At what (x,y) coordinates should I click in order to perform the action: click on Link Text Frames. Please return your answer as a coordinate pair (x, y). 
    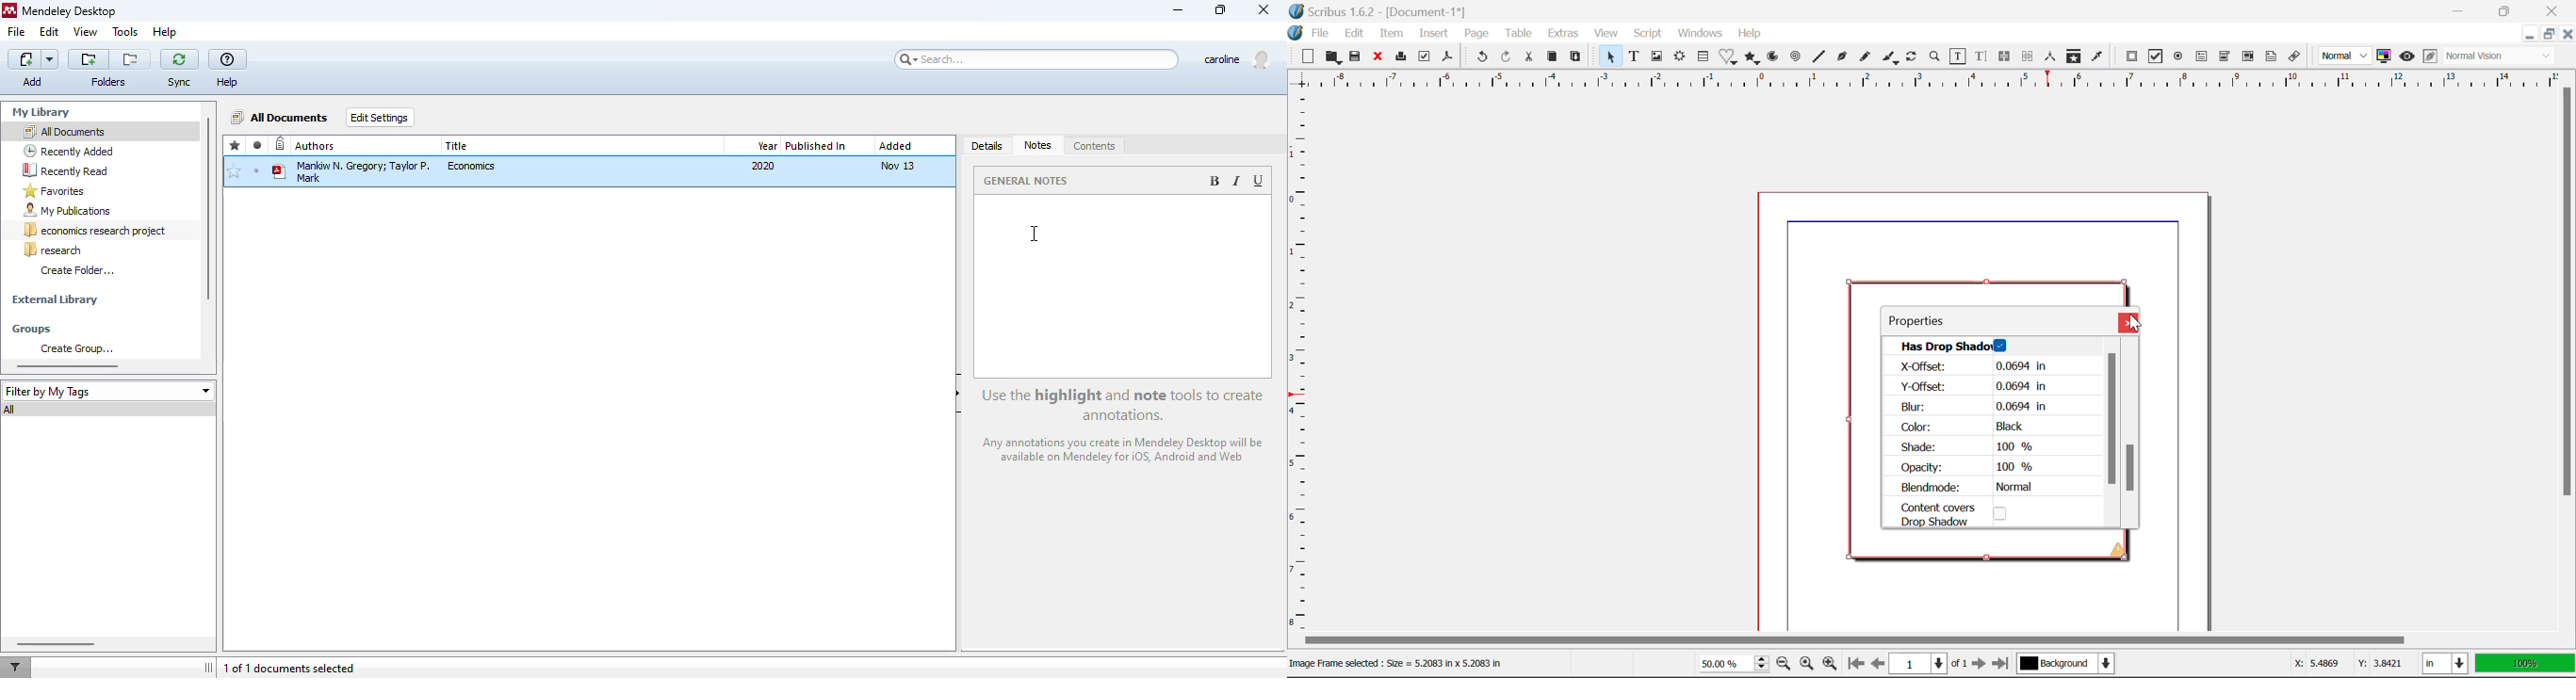
    Looking at the image, I should click on (2005, 58).